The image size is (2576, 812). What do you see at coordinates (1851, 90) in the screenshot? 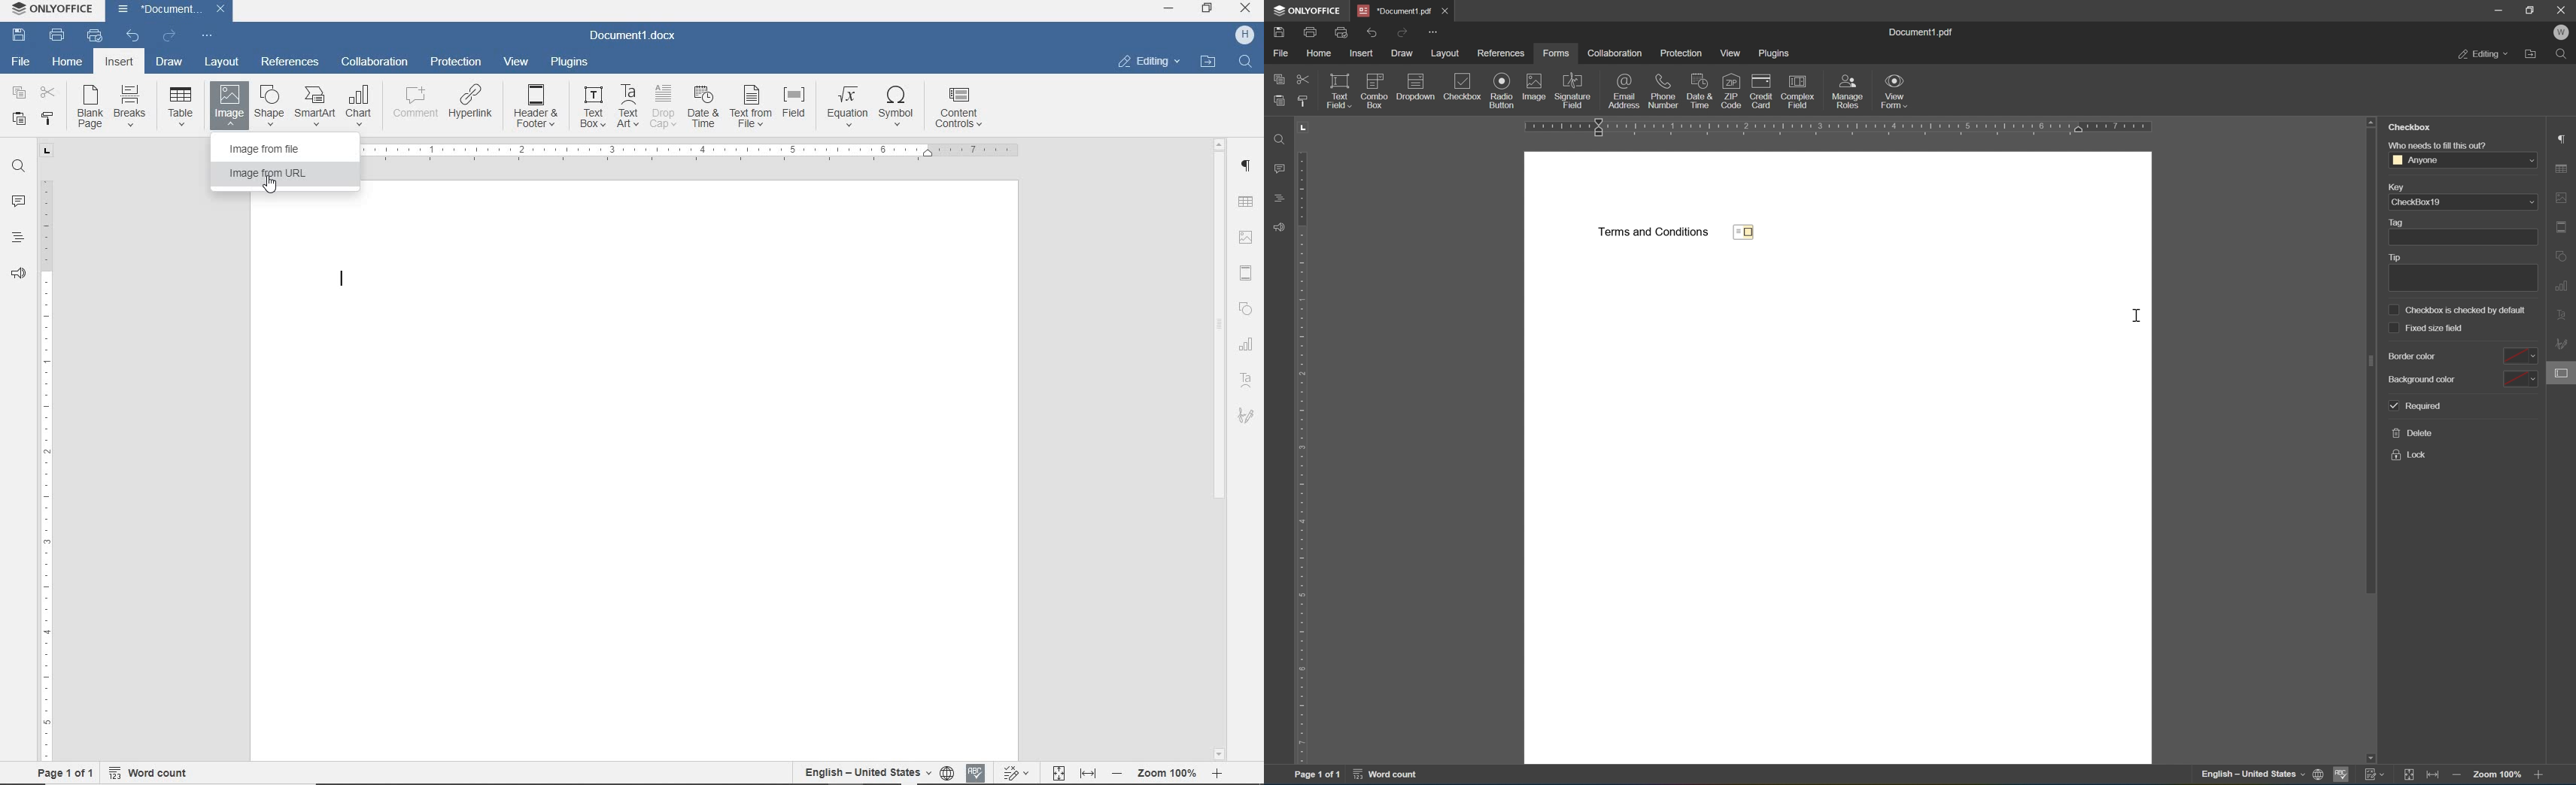
I see `` at bounding box center [1851, 90].